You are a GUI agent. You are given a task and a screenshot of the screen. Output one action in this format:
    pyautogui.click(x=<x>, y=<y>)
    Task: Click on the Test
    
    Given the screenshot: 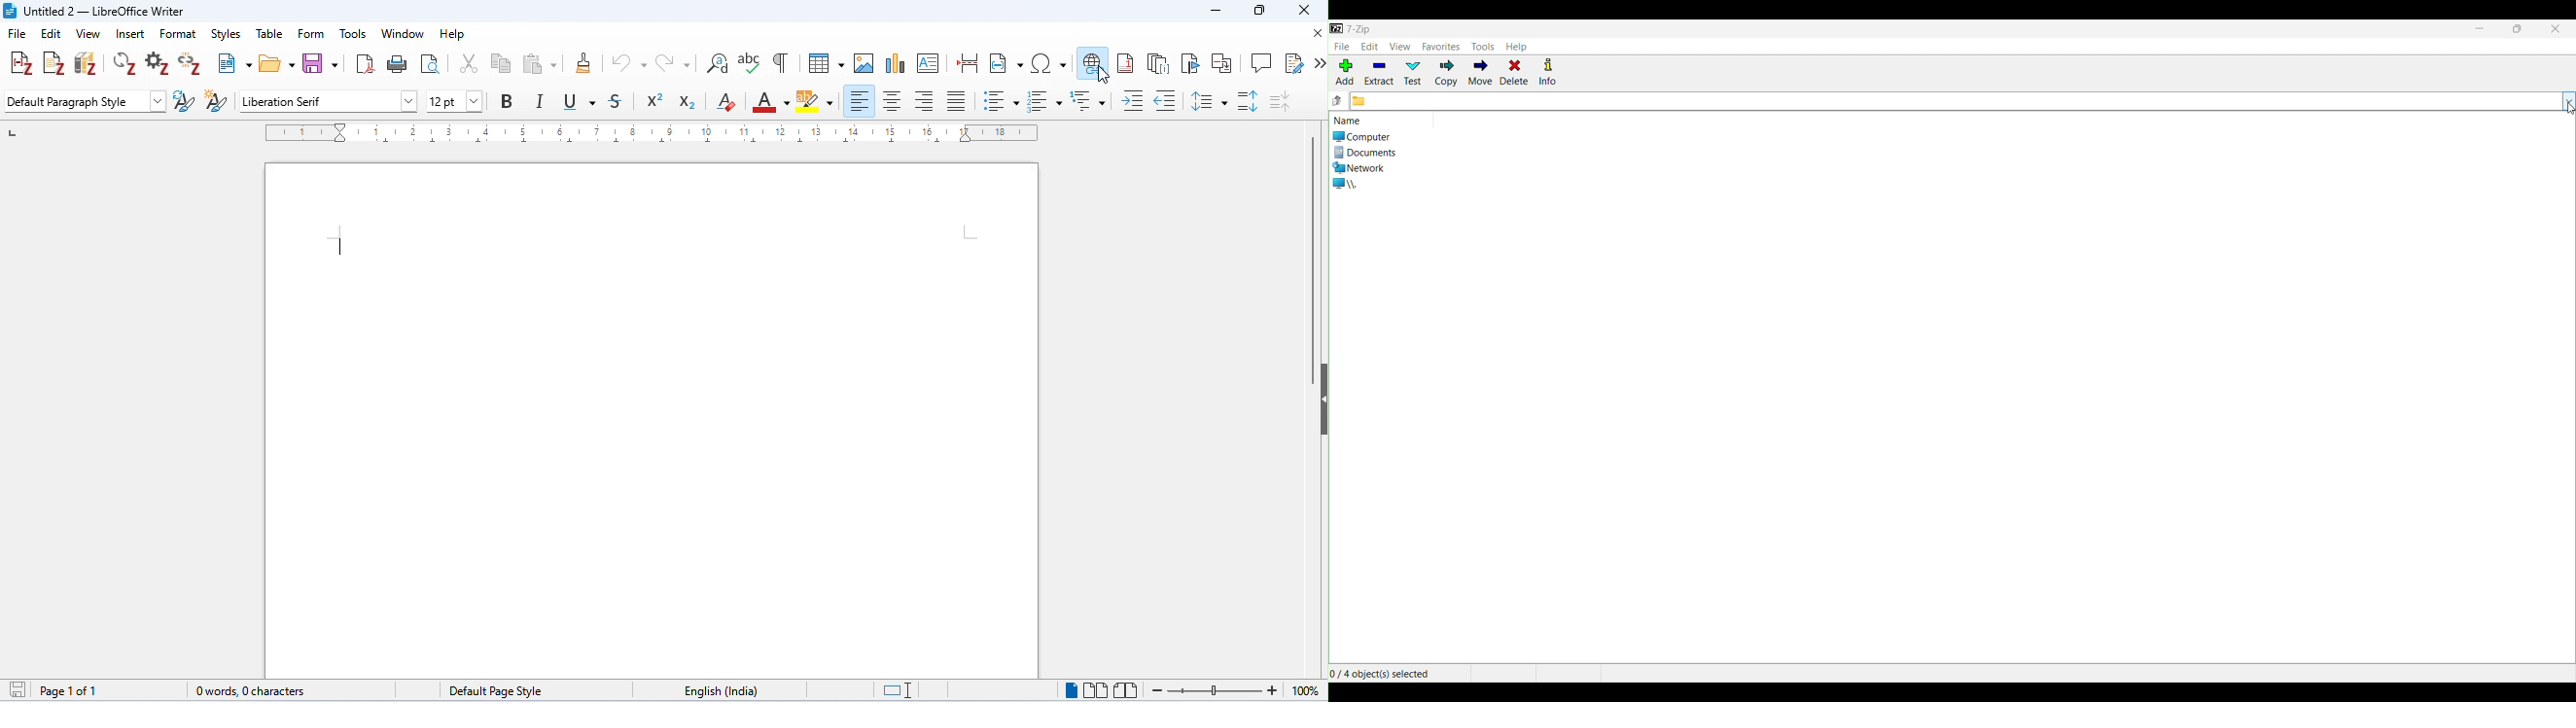 What is the action you would take?
    pyautogui.click(x=1414, y=73)
    